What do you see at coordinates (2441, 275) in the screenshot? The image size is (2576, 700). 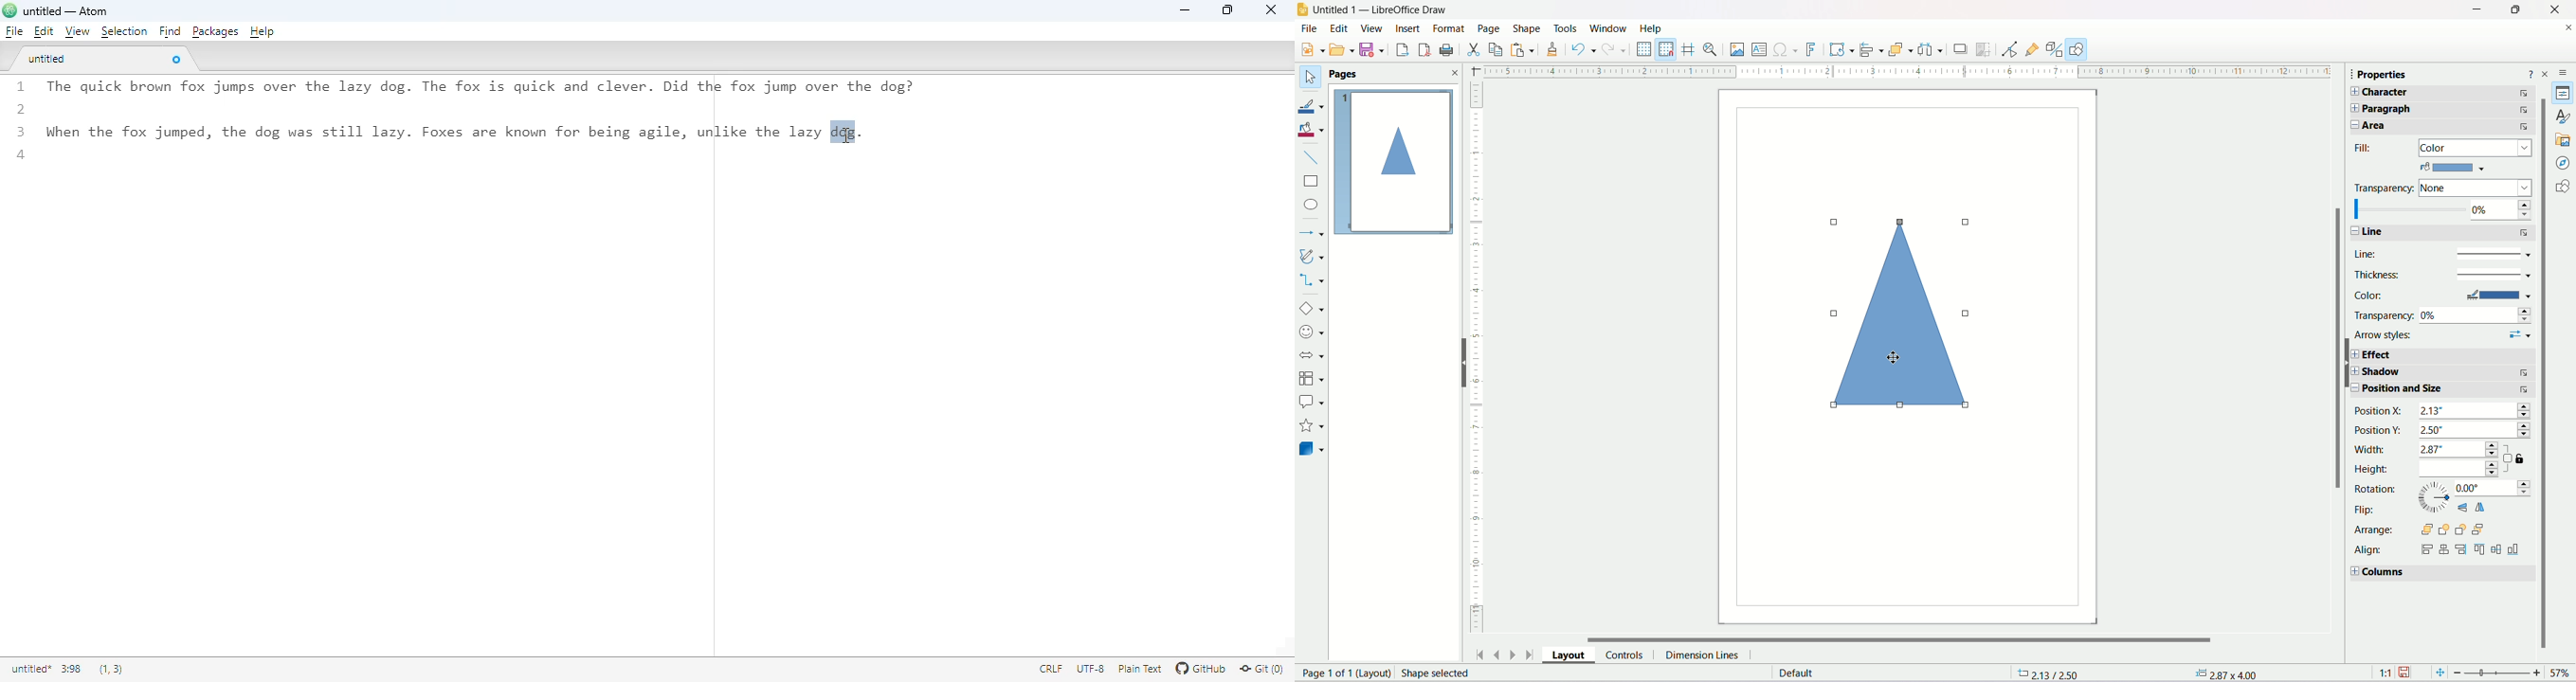 I see `thickness` at bounding box center [2441, 275].